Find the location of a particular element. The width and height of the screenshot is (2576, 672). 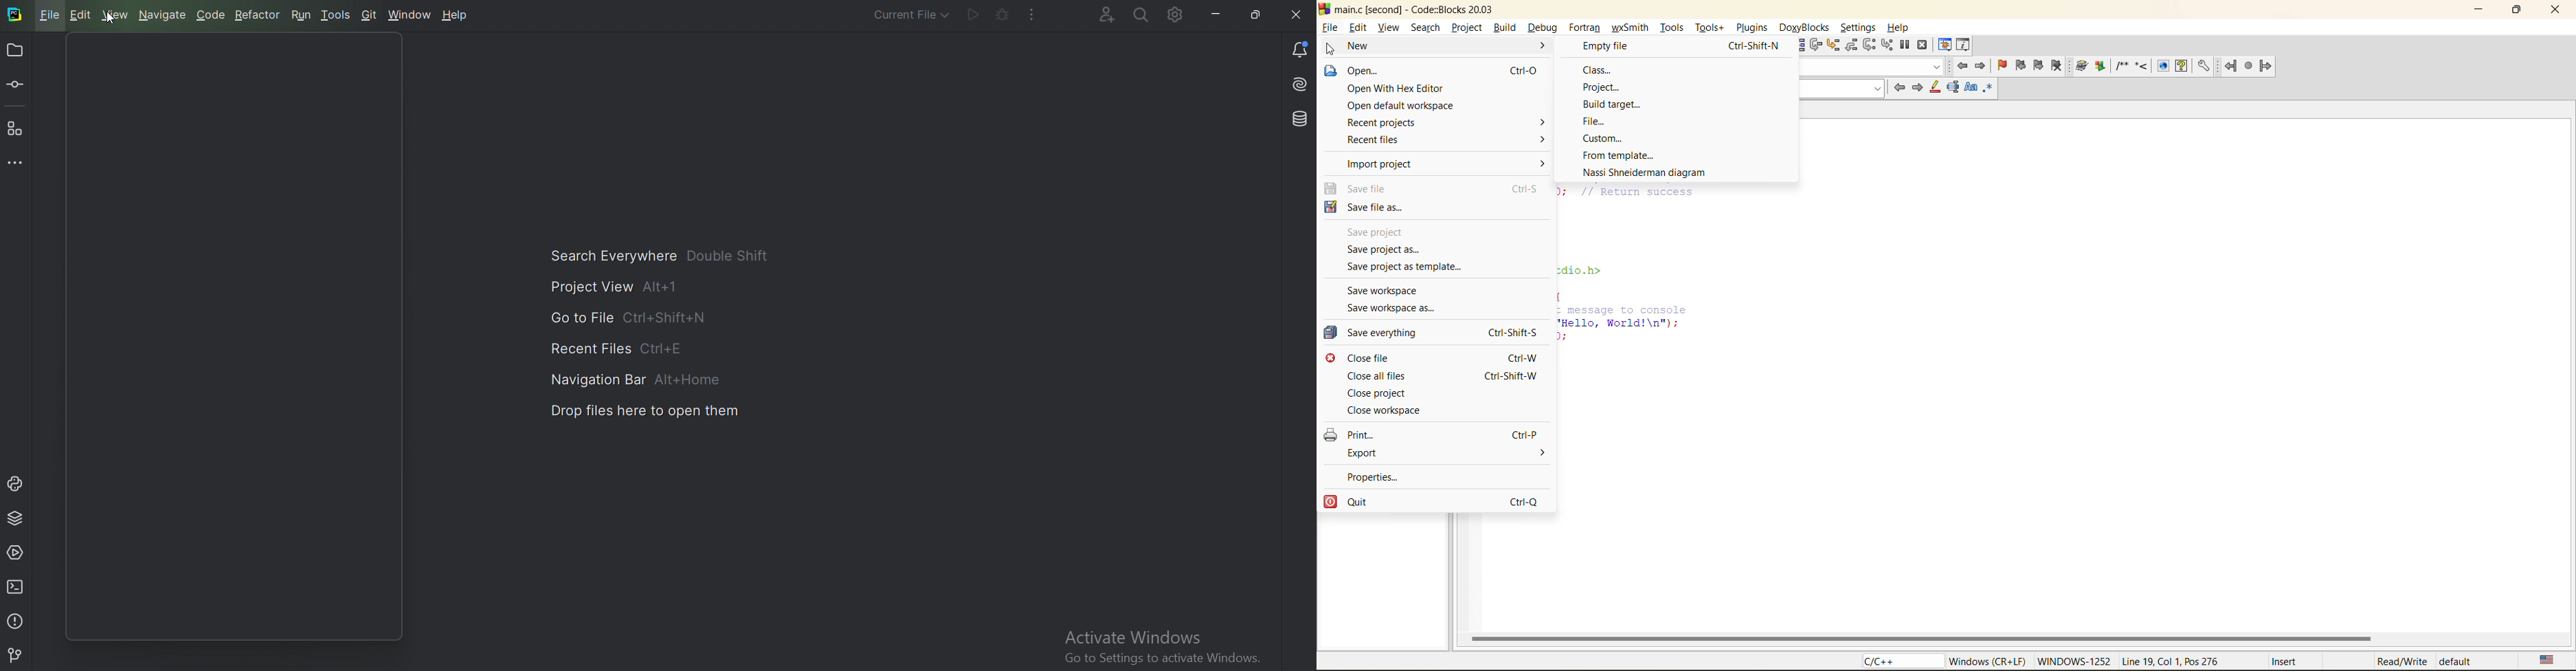

Cross is located at coordinates (1290, 14).